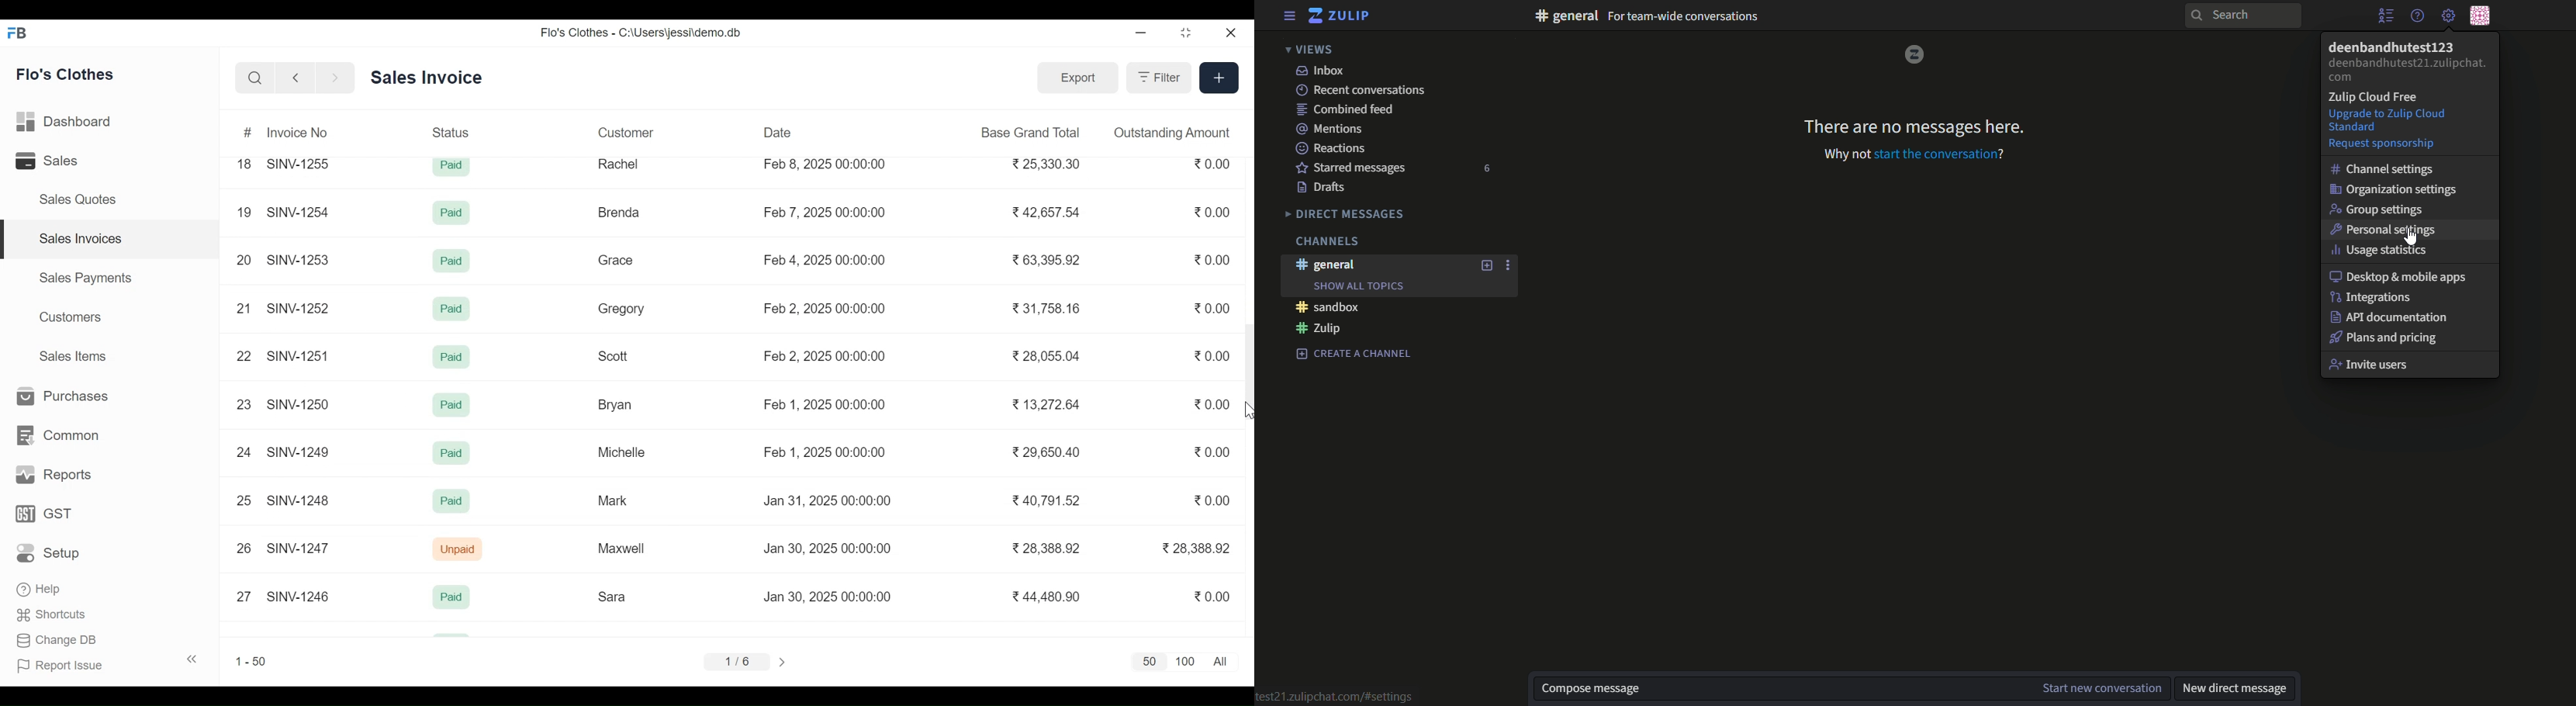  I want to click on Go Back, so click(295, 78).